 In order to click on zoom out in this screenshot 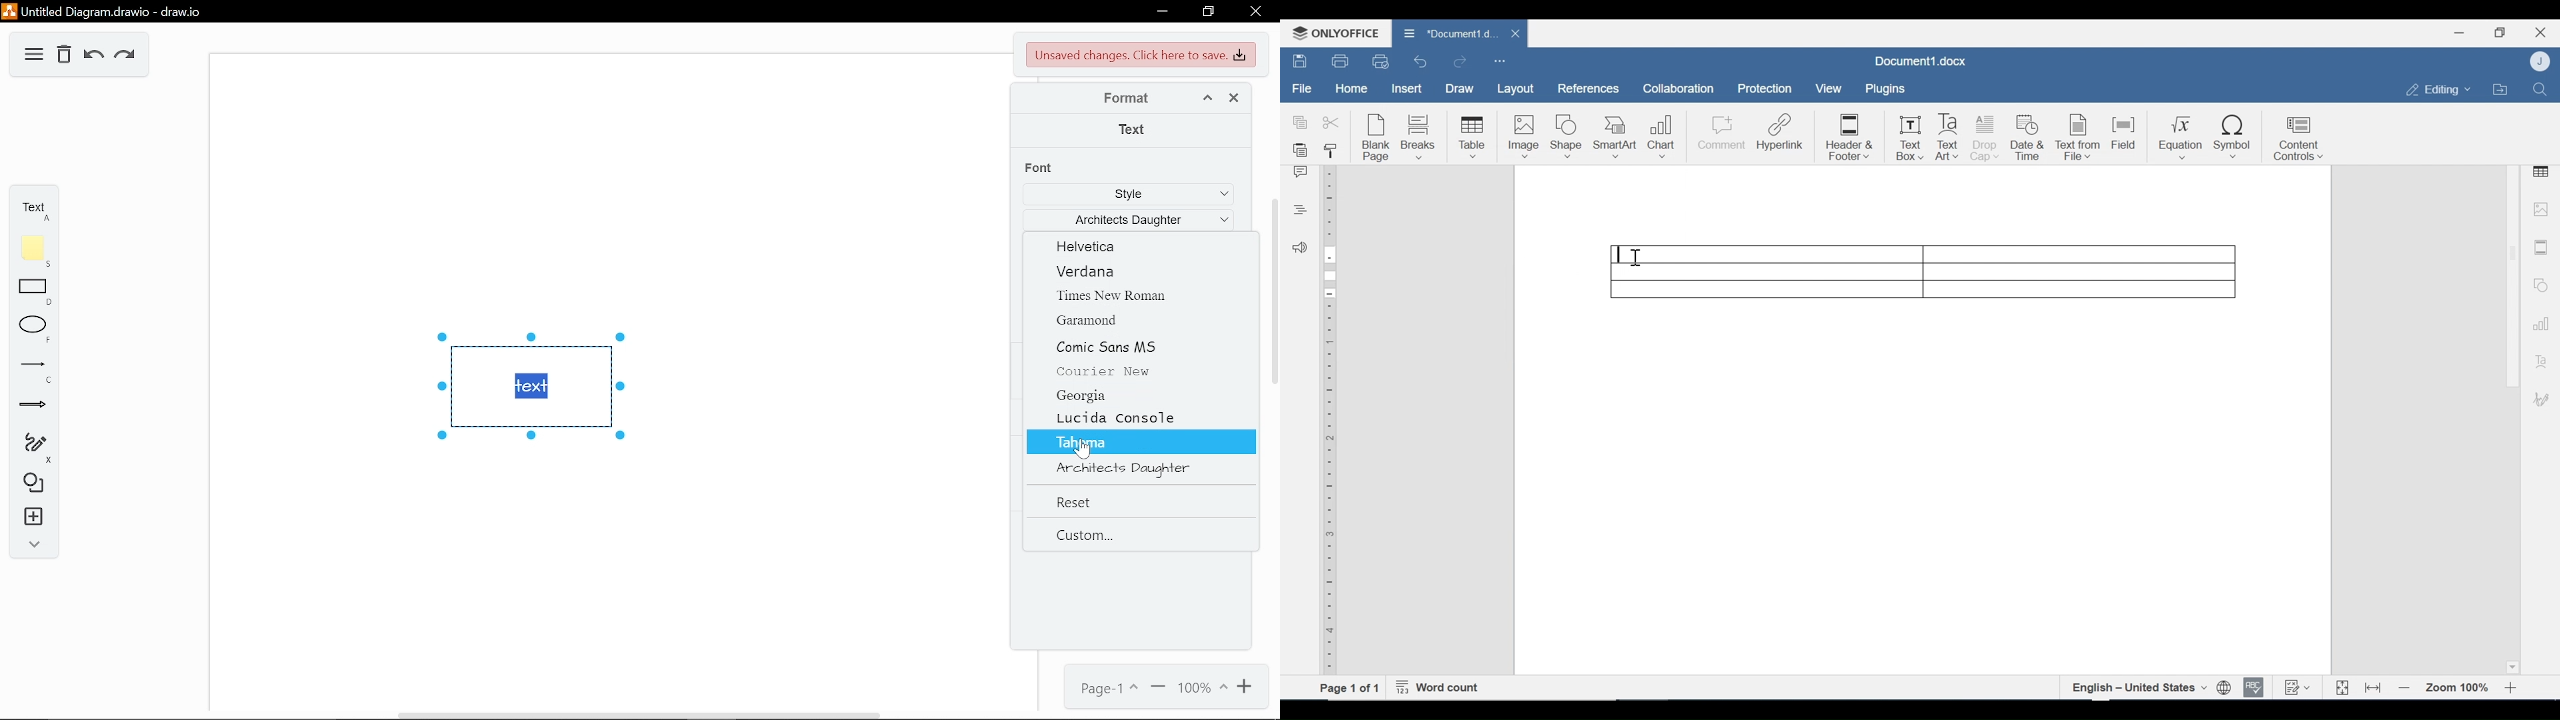, I will do `click(1158, 687)`.